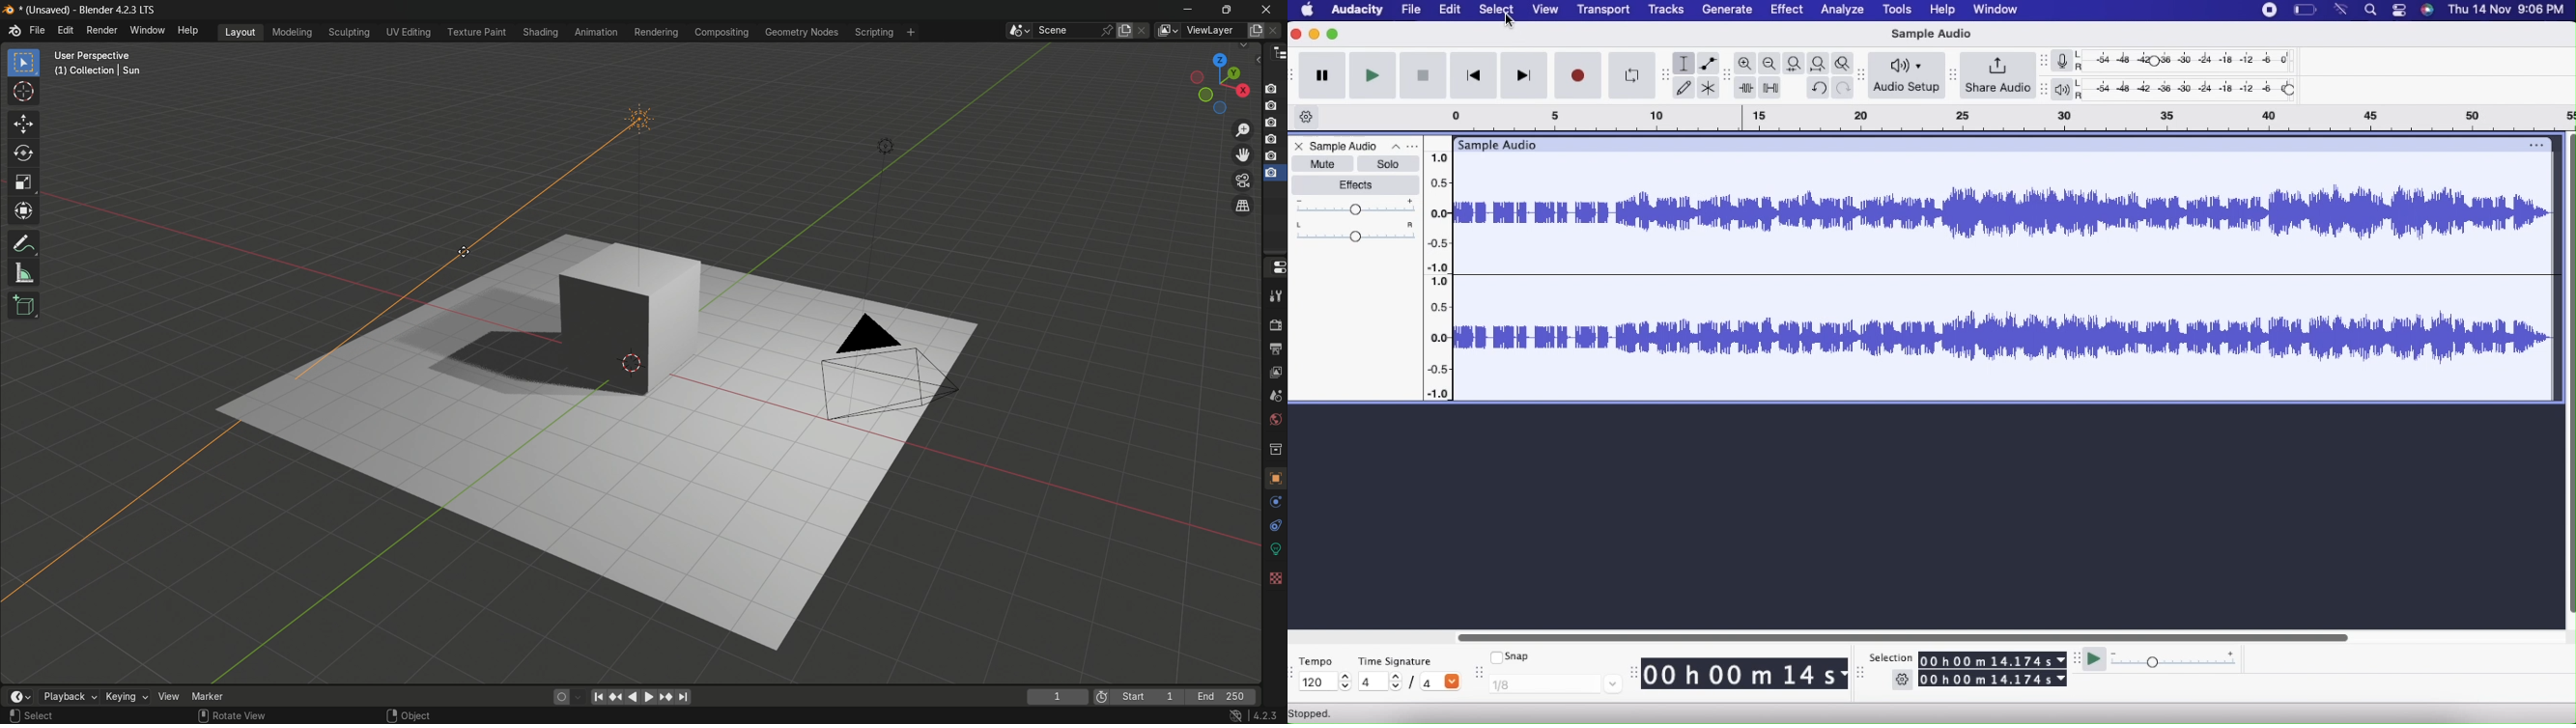 This screenshot has width=2576, height=728. What do you see at coordinates (596, 32) in the screenshot?
I see `animation` at bounding box center [596, 32].